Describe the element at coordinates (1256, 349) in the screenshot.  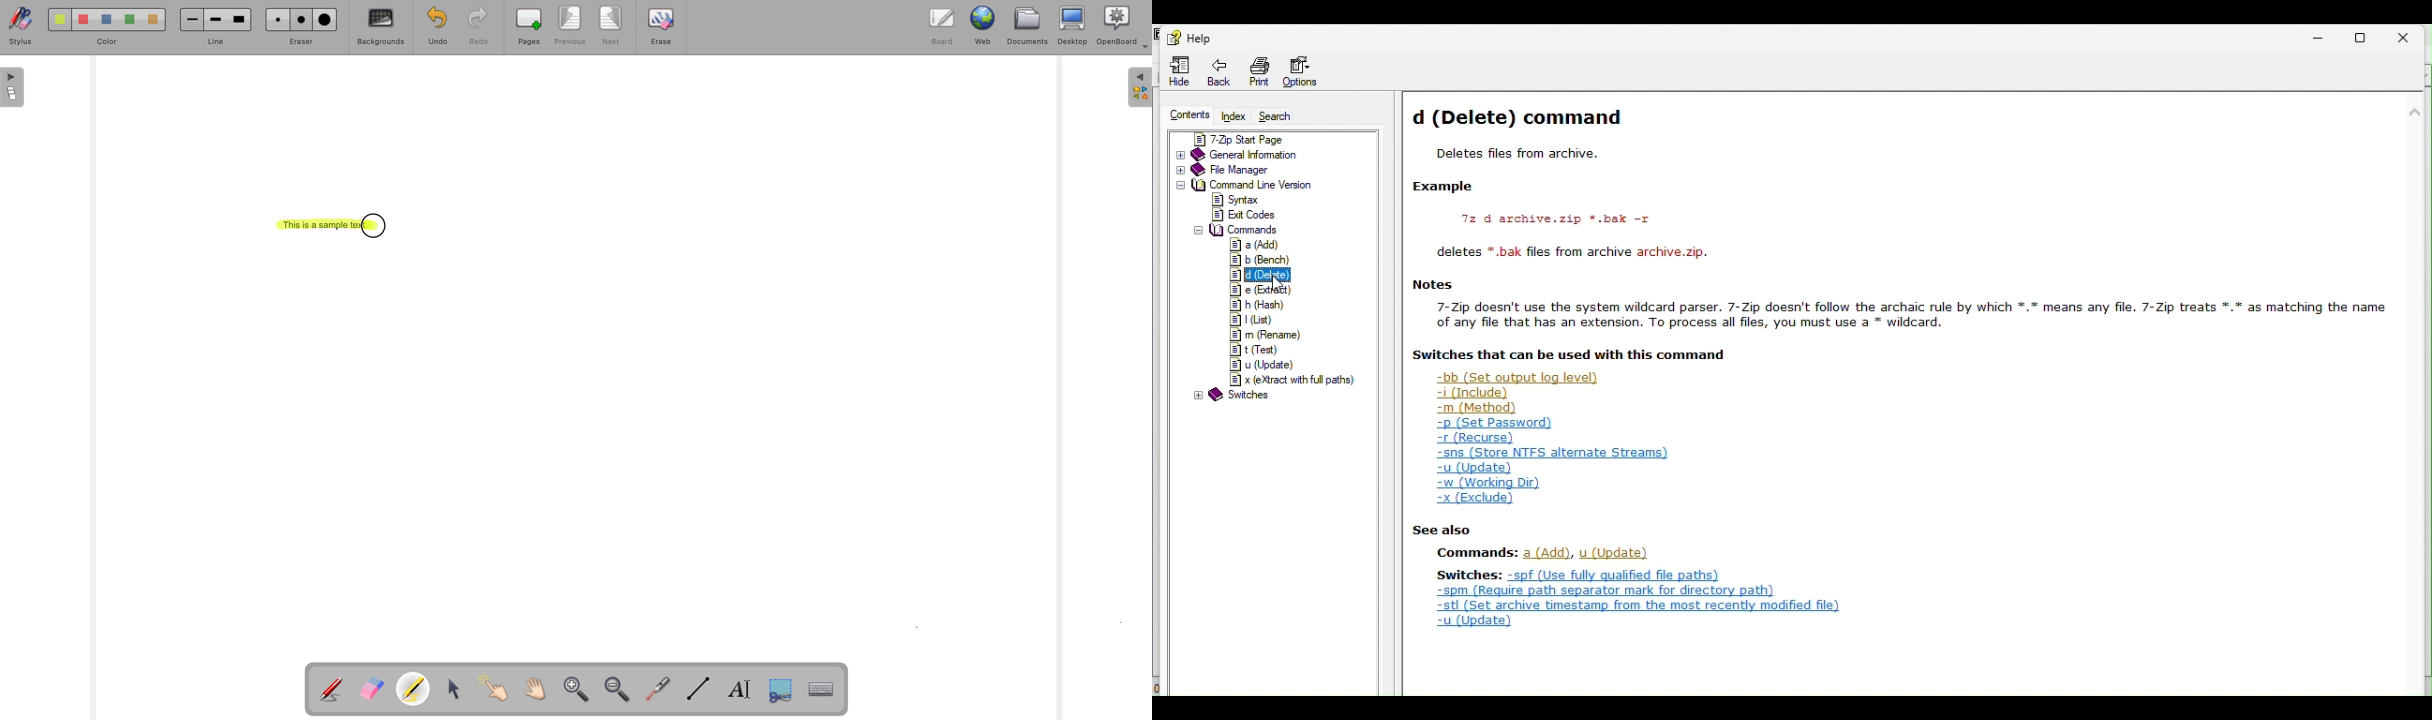
I see `t` at that location.